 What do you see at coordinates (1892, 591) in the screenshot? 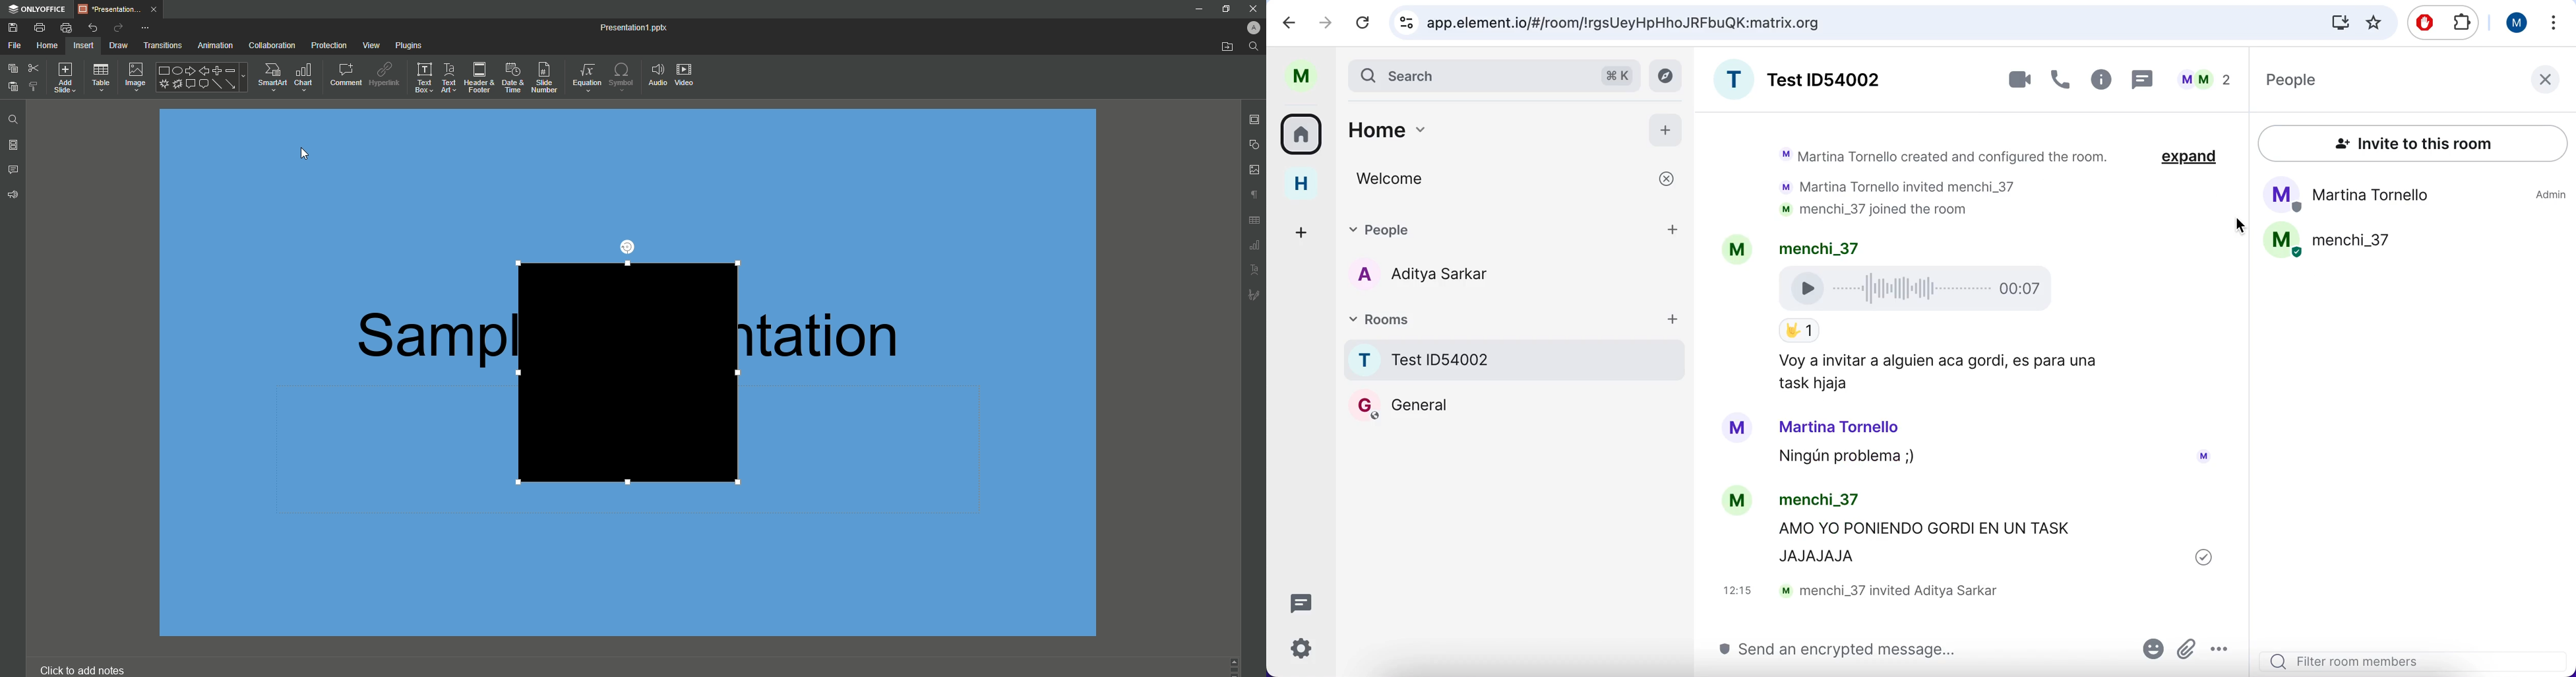
I see `menchi_37 invited Aditya Sarkar` at bounding box center [1892, 591].